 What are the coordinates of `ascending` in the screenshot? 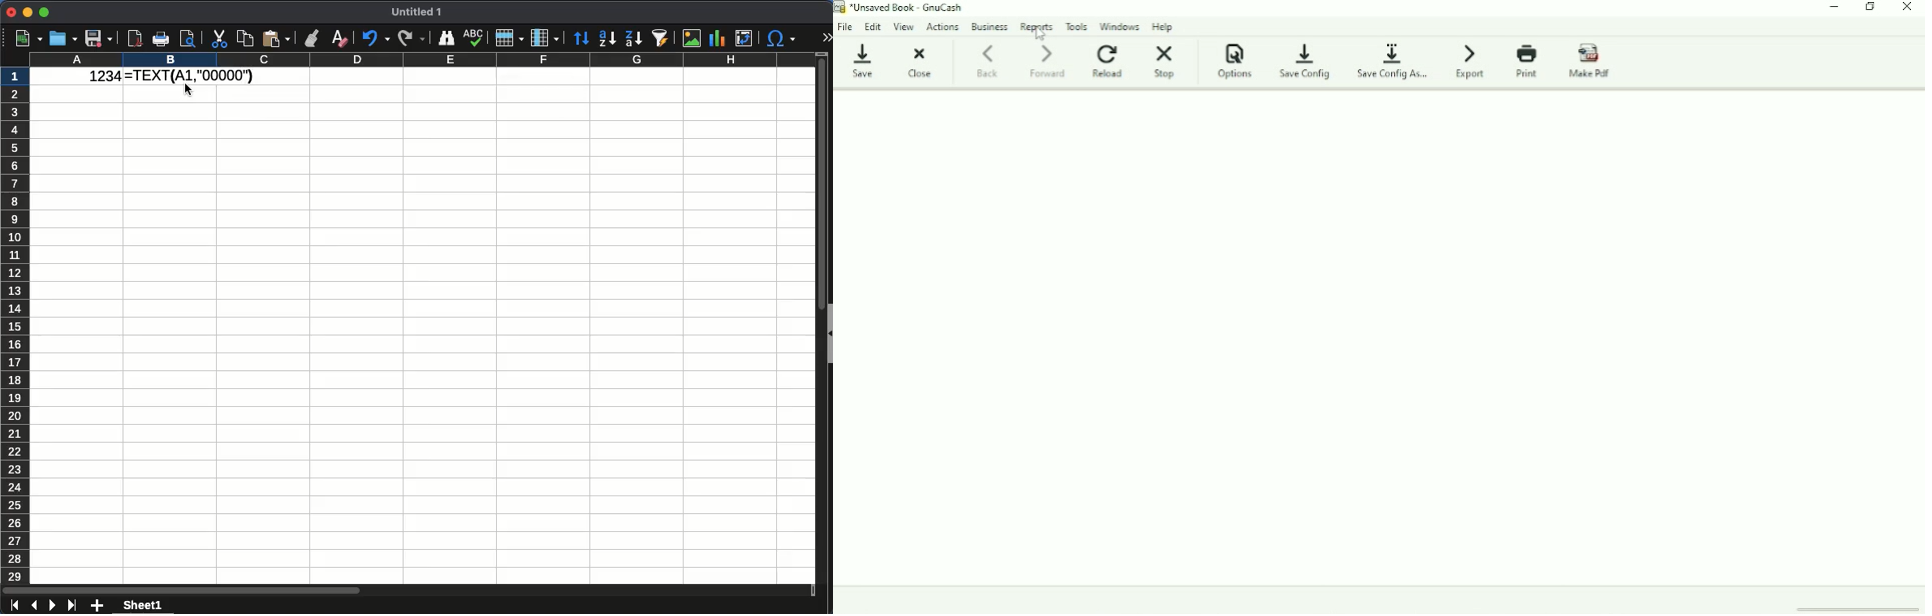 It's located at (607, 38).